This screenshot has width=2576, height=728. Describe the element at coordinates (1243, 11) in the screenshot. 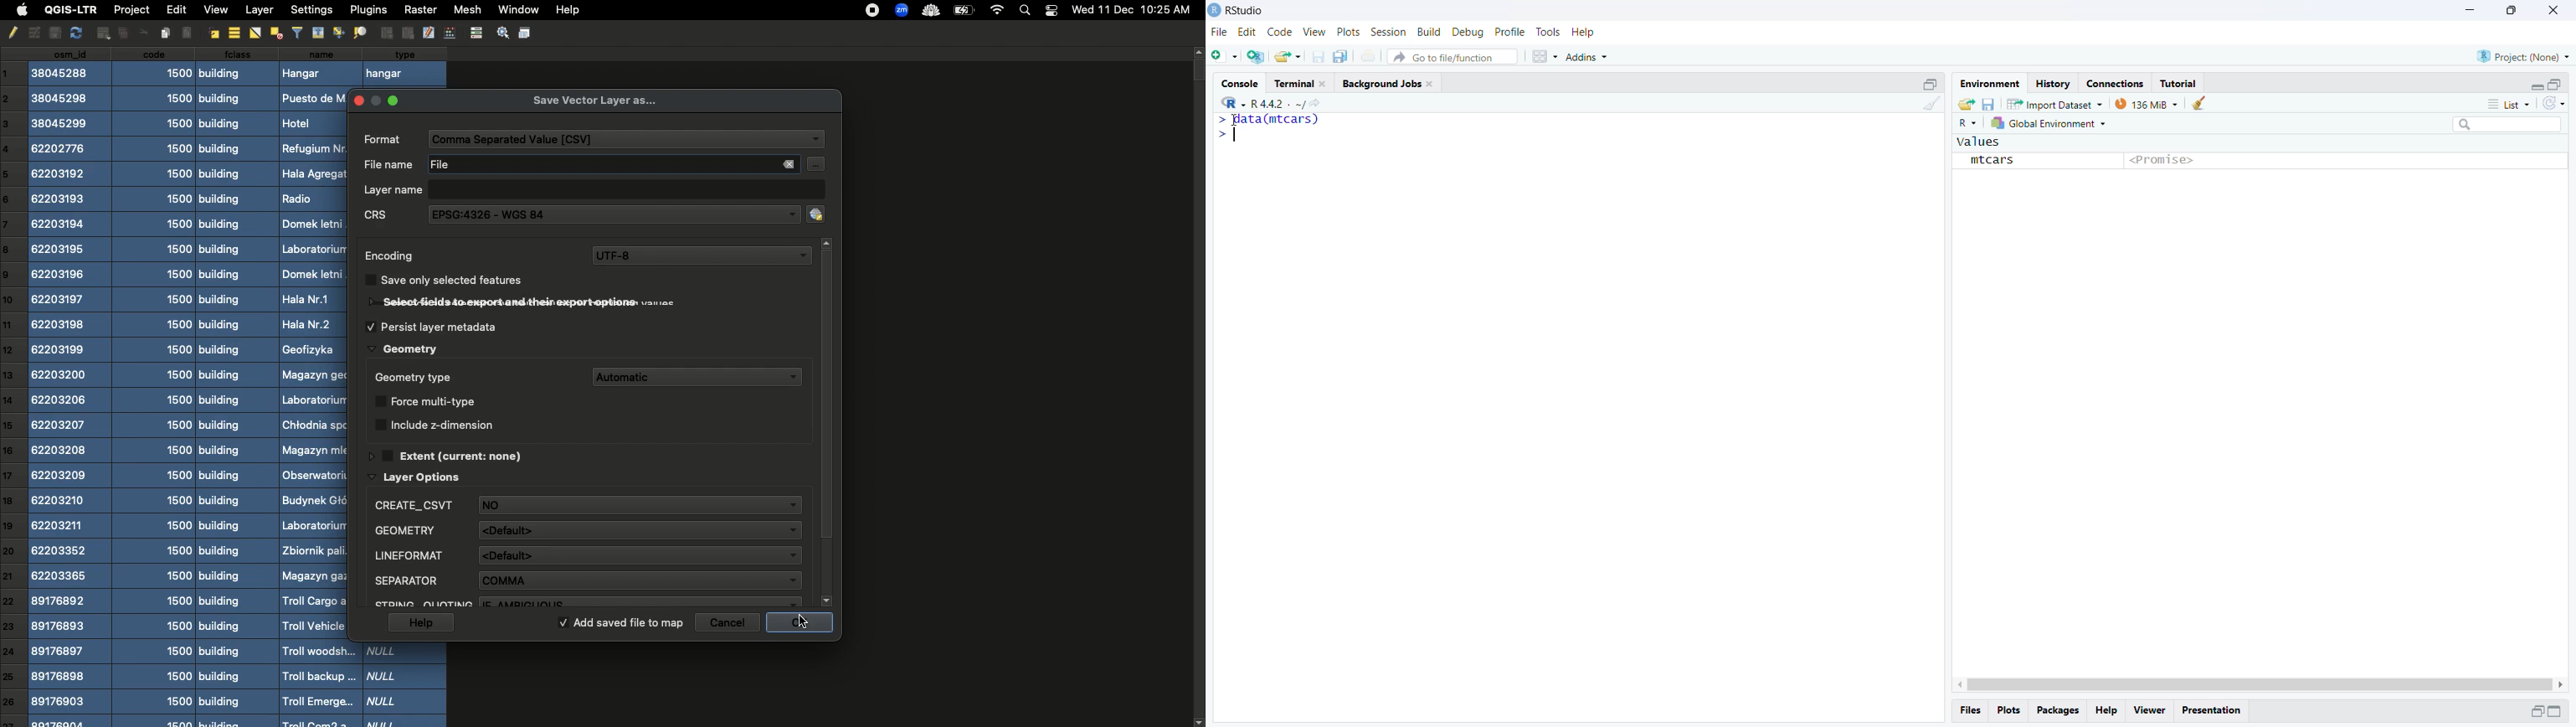

I see `RStudio` at that location.